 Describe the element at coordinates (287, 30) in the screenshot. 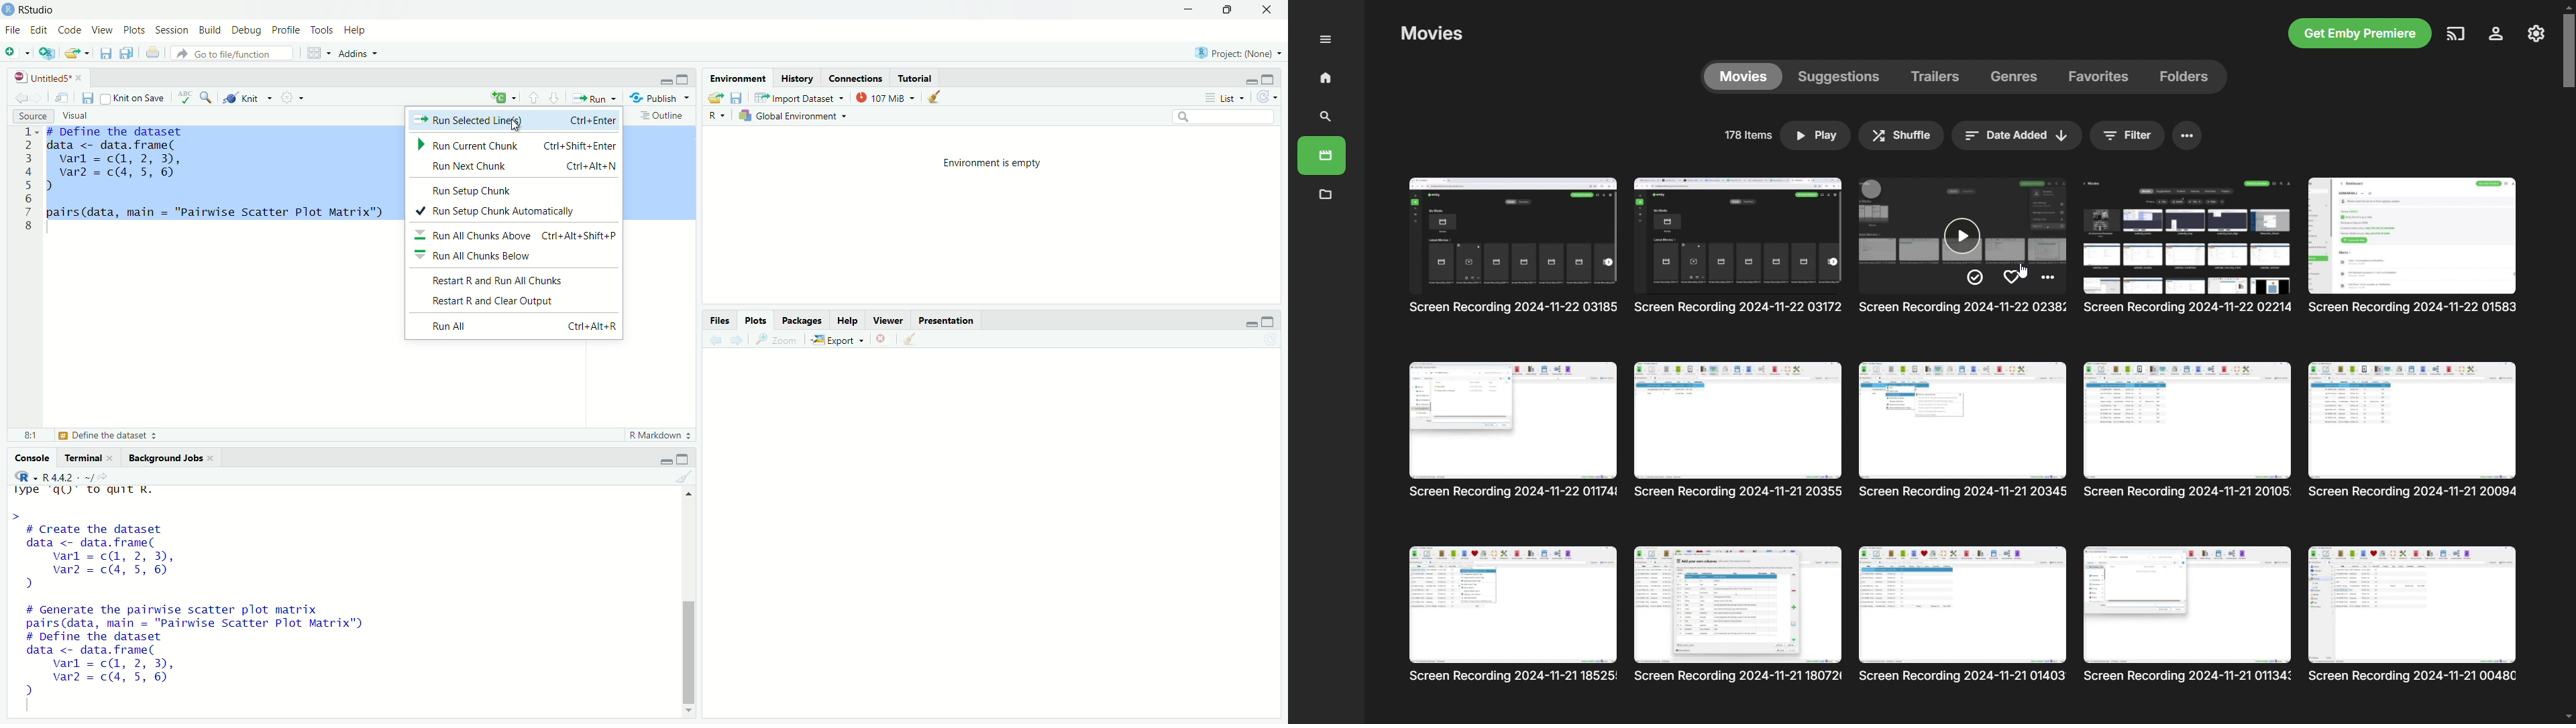

I see `Profile` at that location.